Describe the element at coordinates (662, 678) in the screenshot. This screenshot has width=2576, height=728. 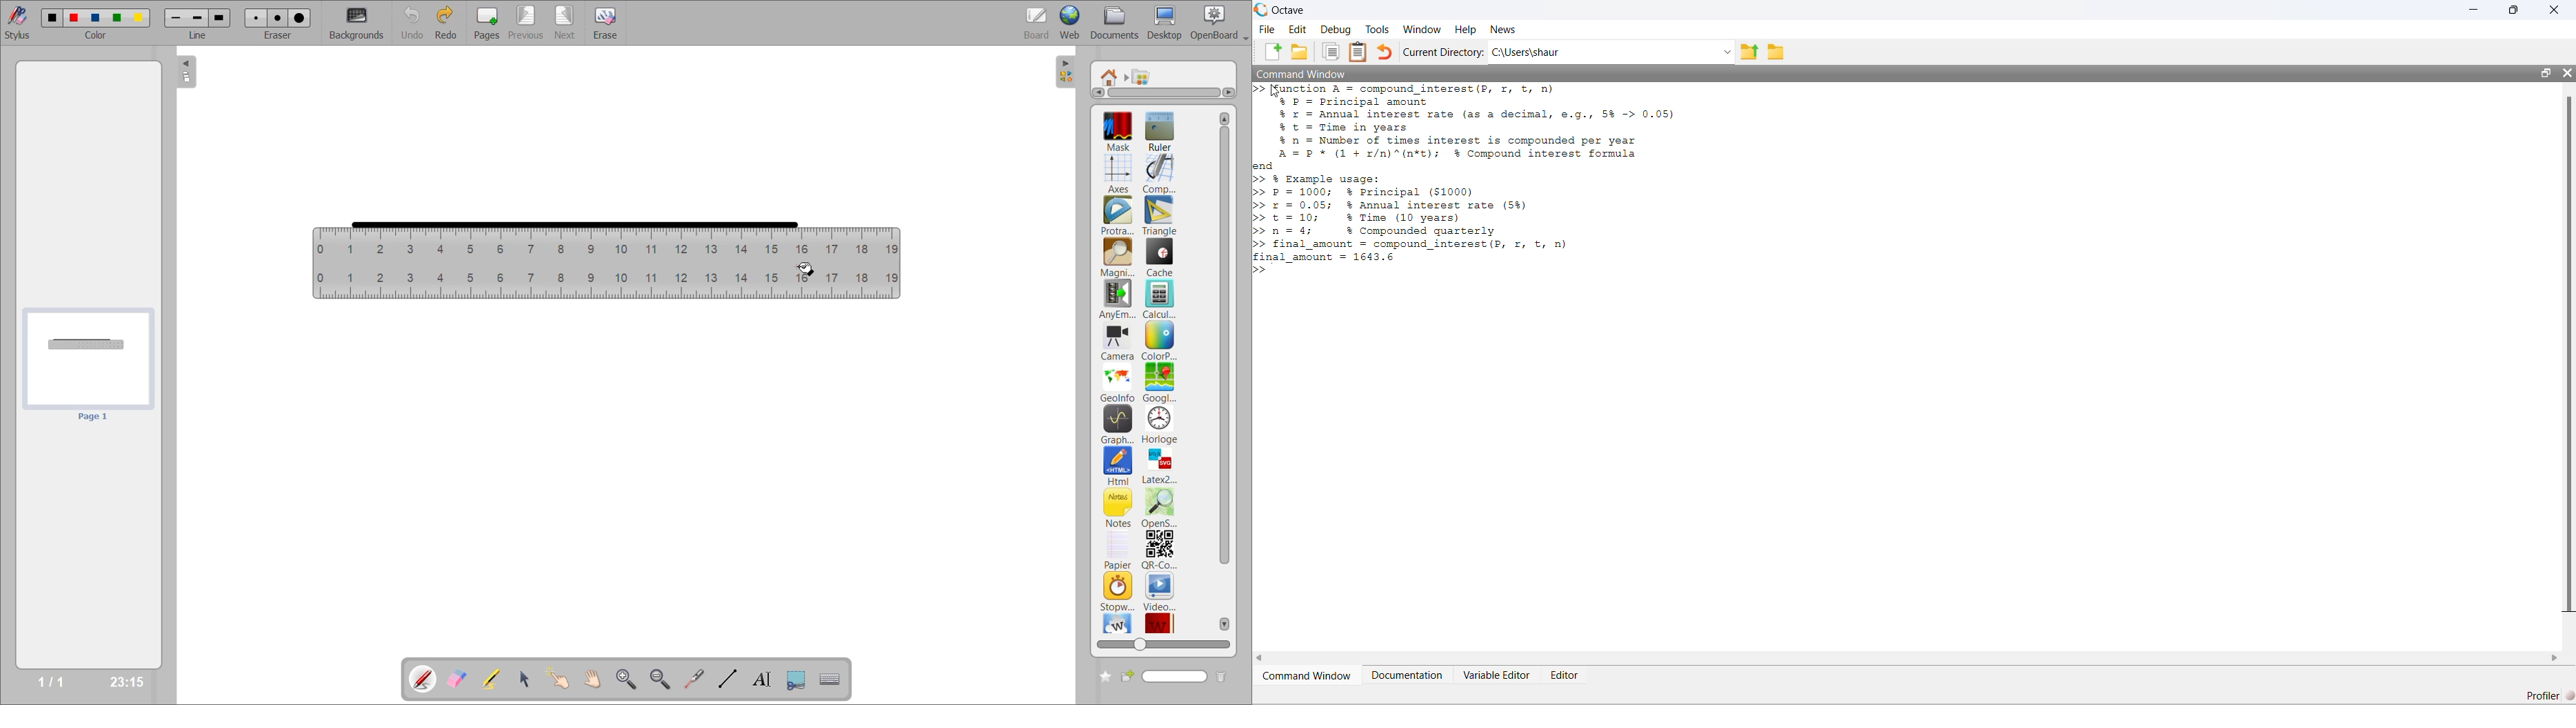
I see `zoom out` at that location.